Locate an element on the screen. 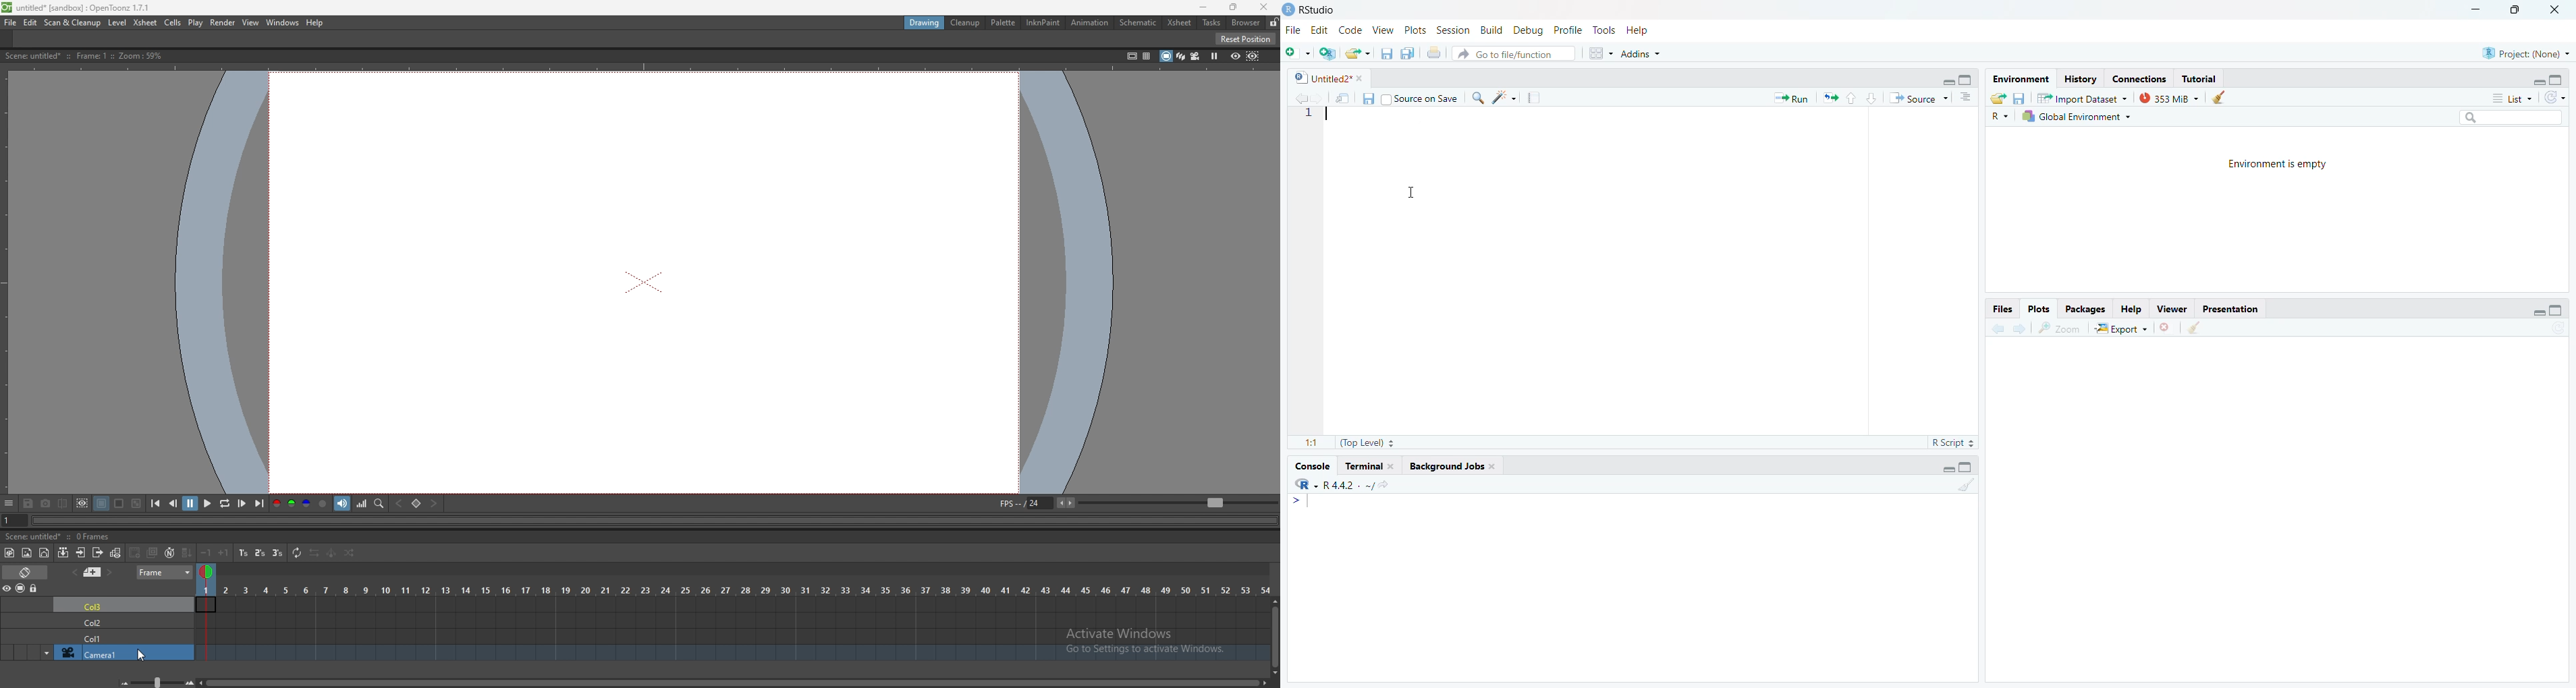 This screenshot has height=700, width=2576.  Export  is located at coordinates (2120, 330).